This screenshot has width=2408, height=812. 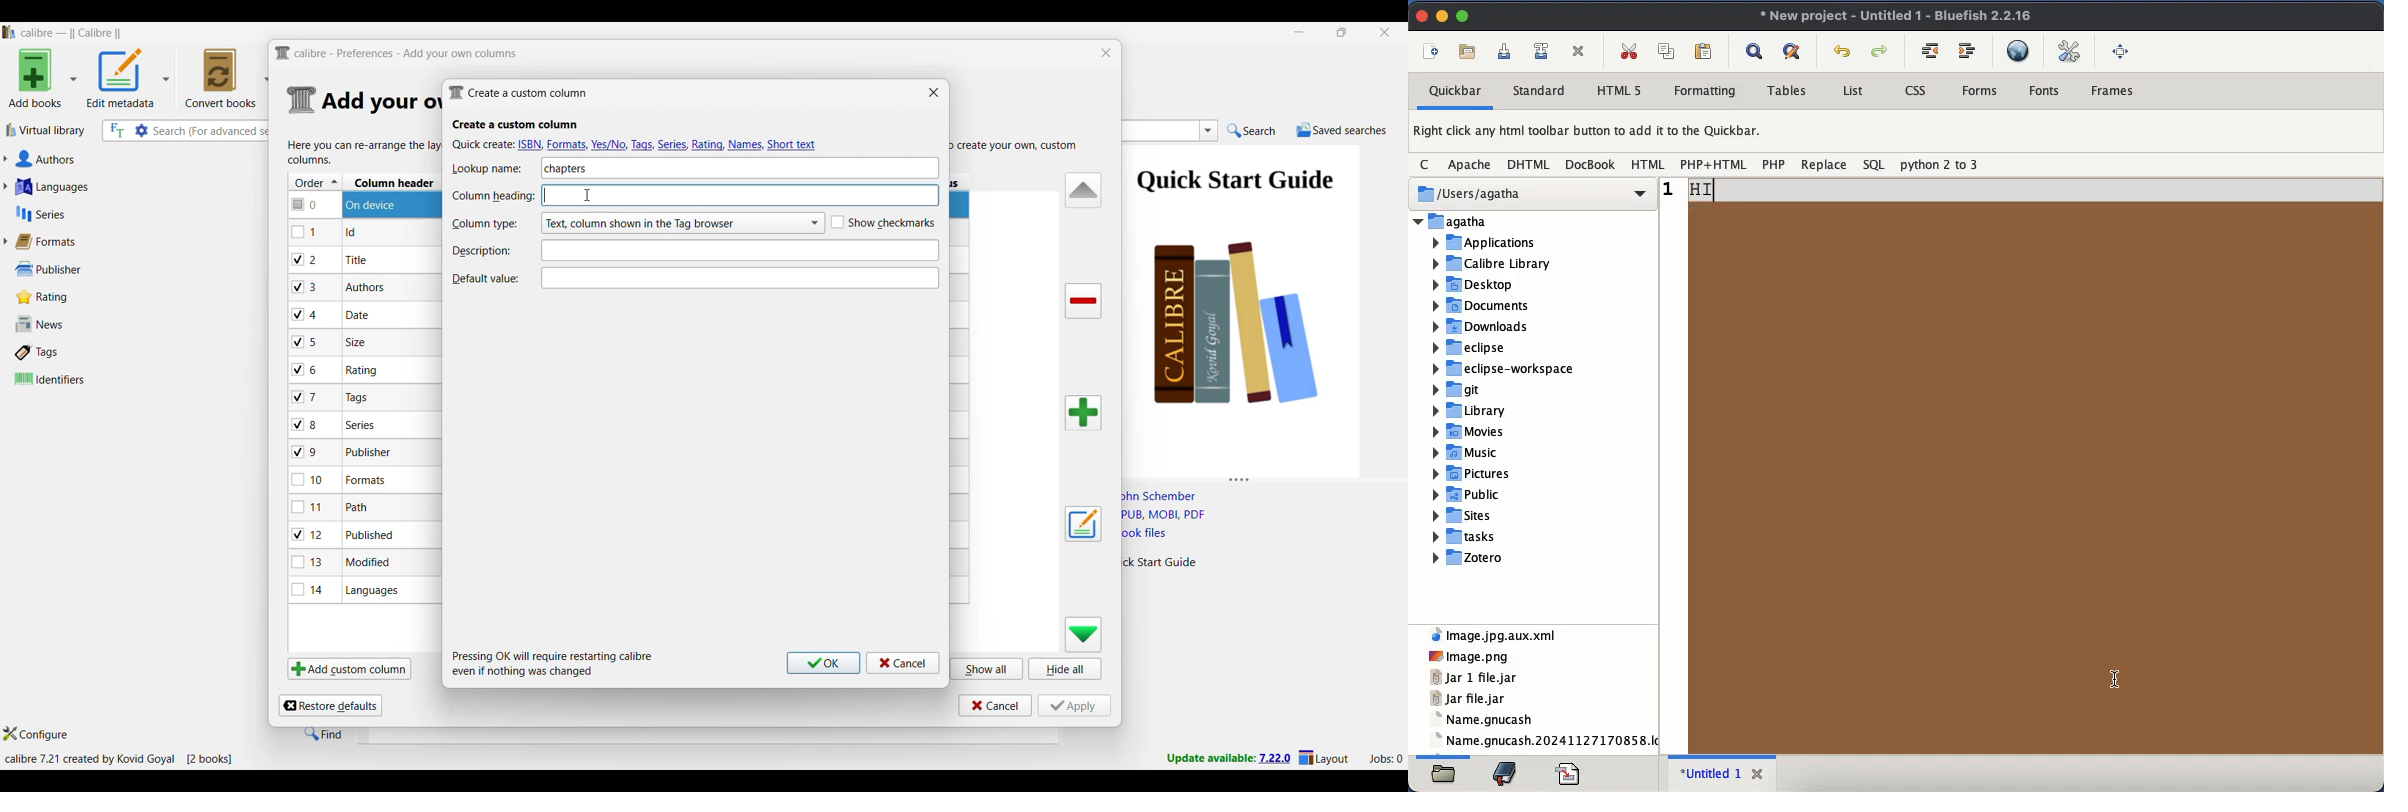 I want to click on Authors, so click(x=116, y=160).